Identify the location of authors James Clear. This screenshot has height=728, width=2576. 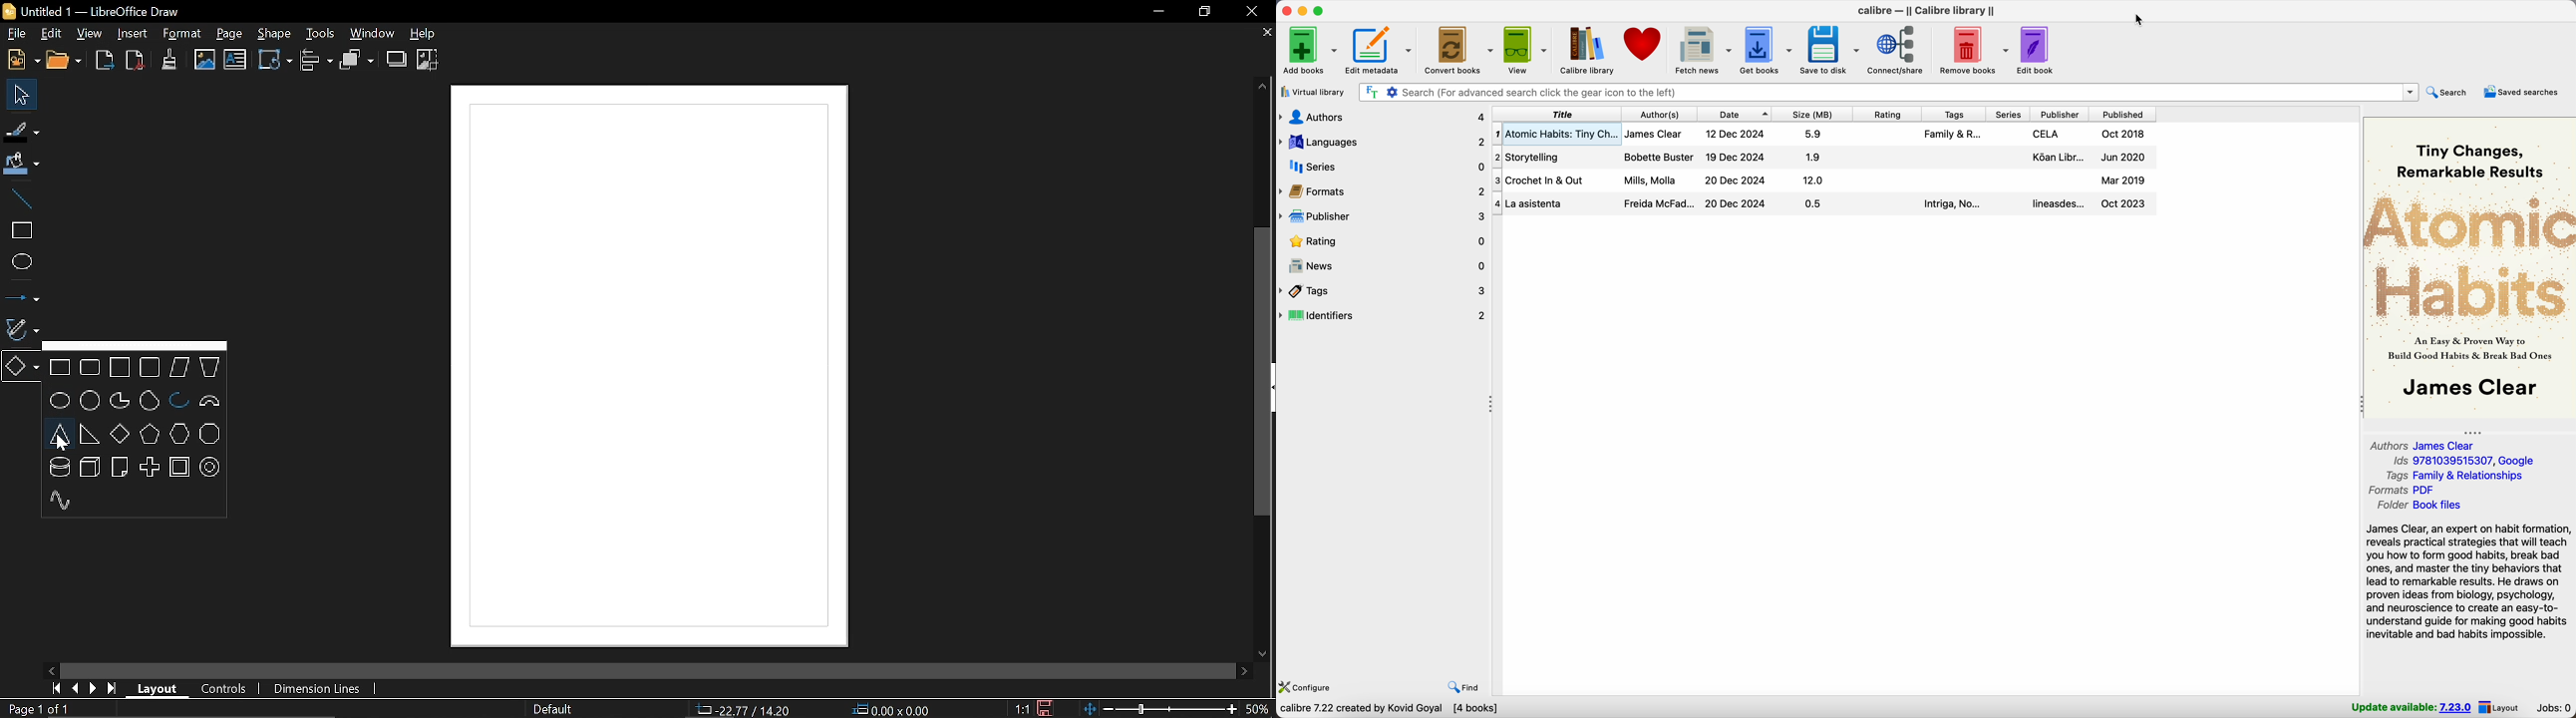
(2423, 445).